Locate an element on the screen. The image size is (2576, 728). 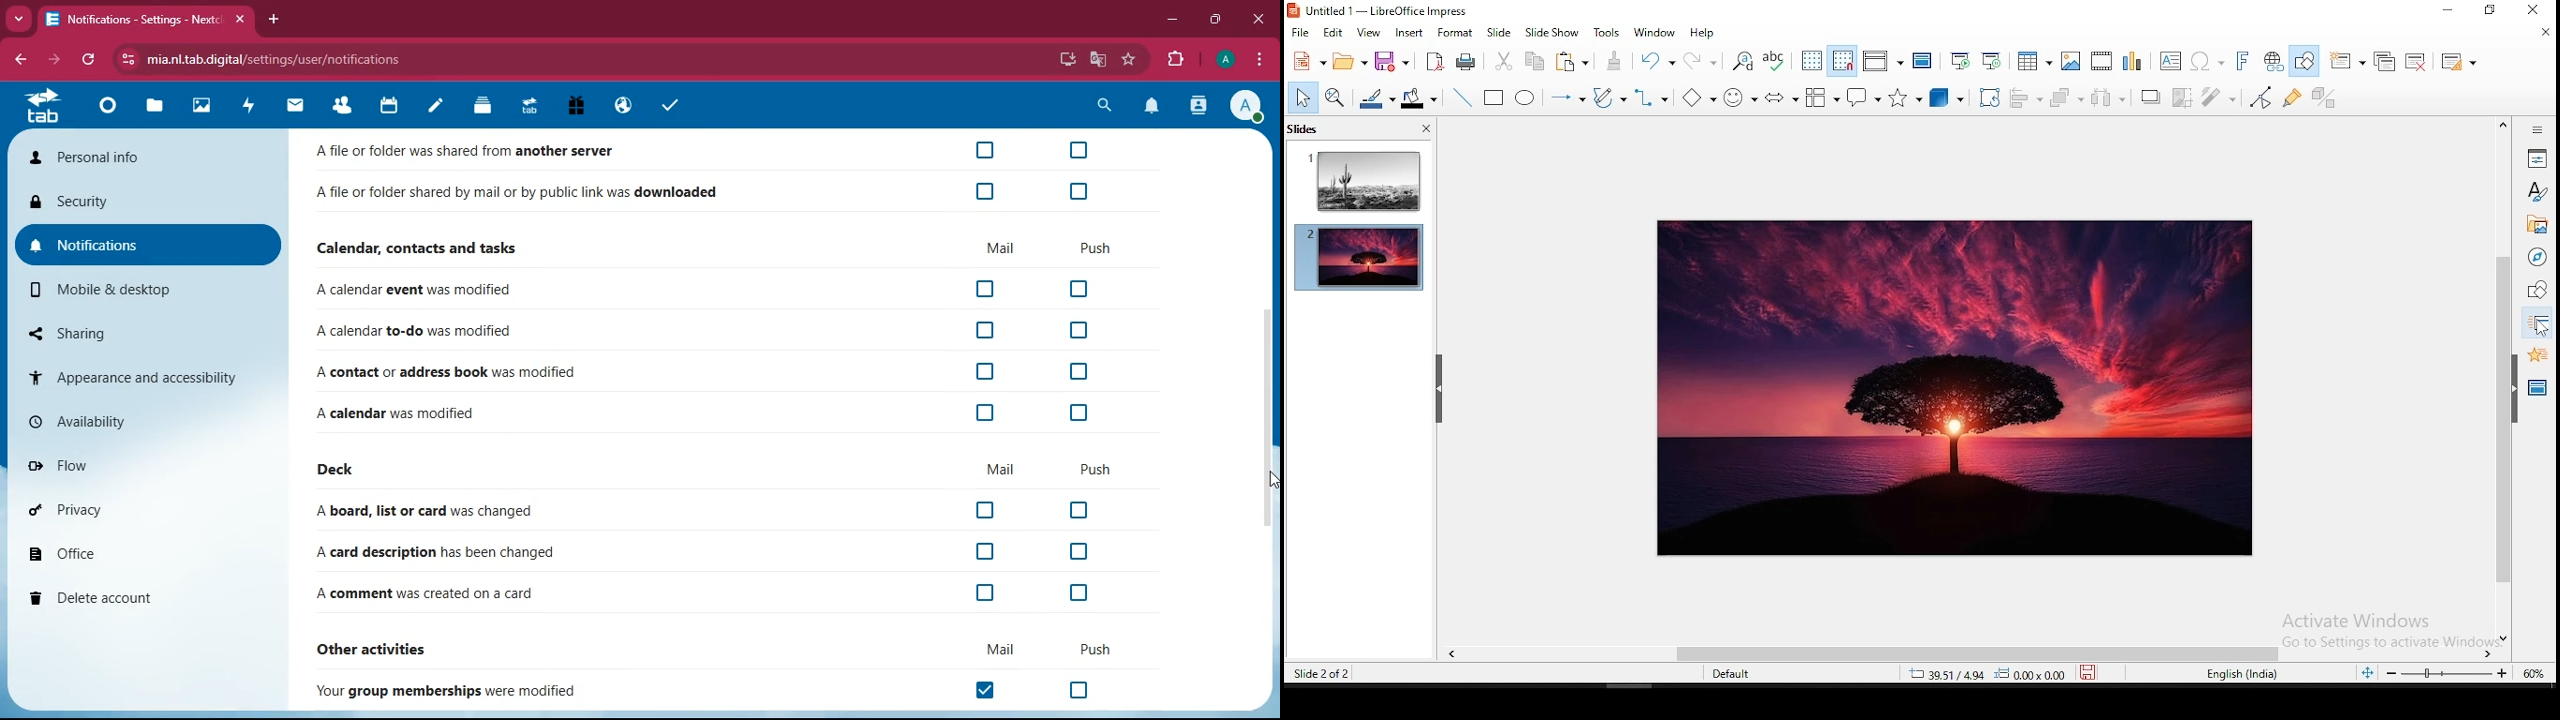
home is located at coordinates (106, 105).